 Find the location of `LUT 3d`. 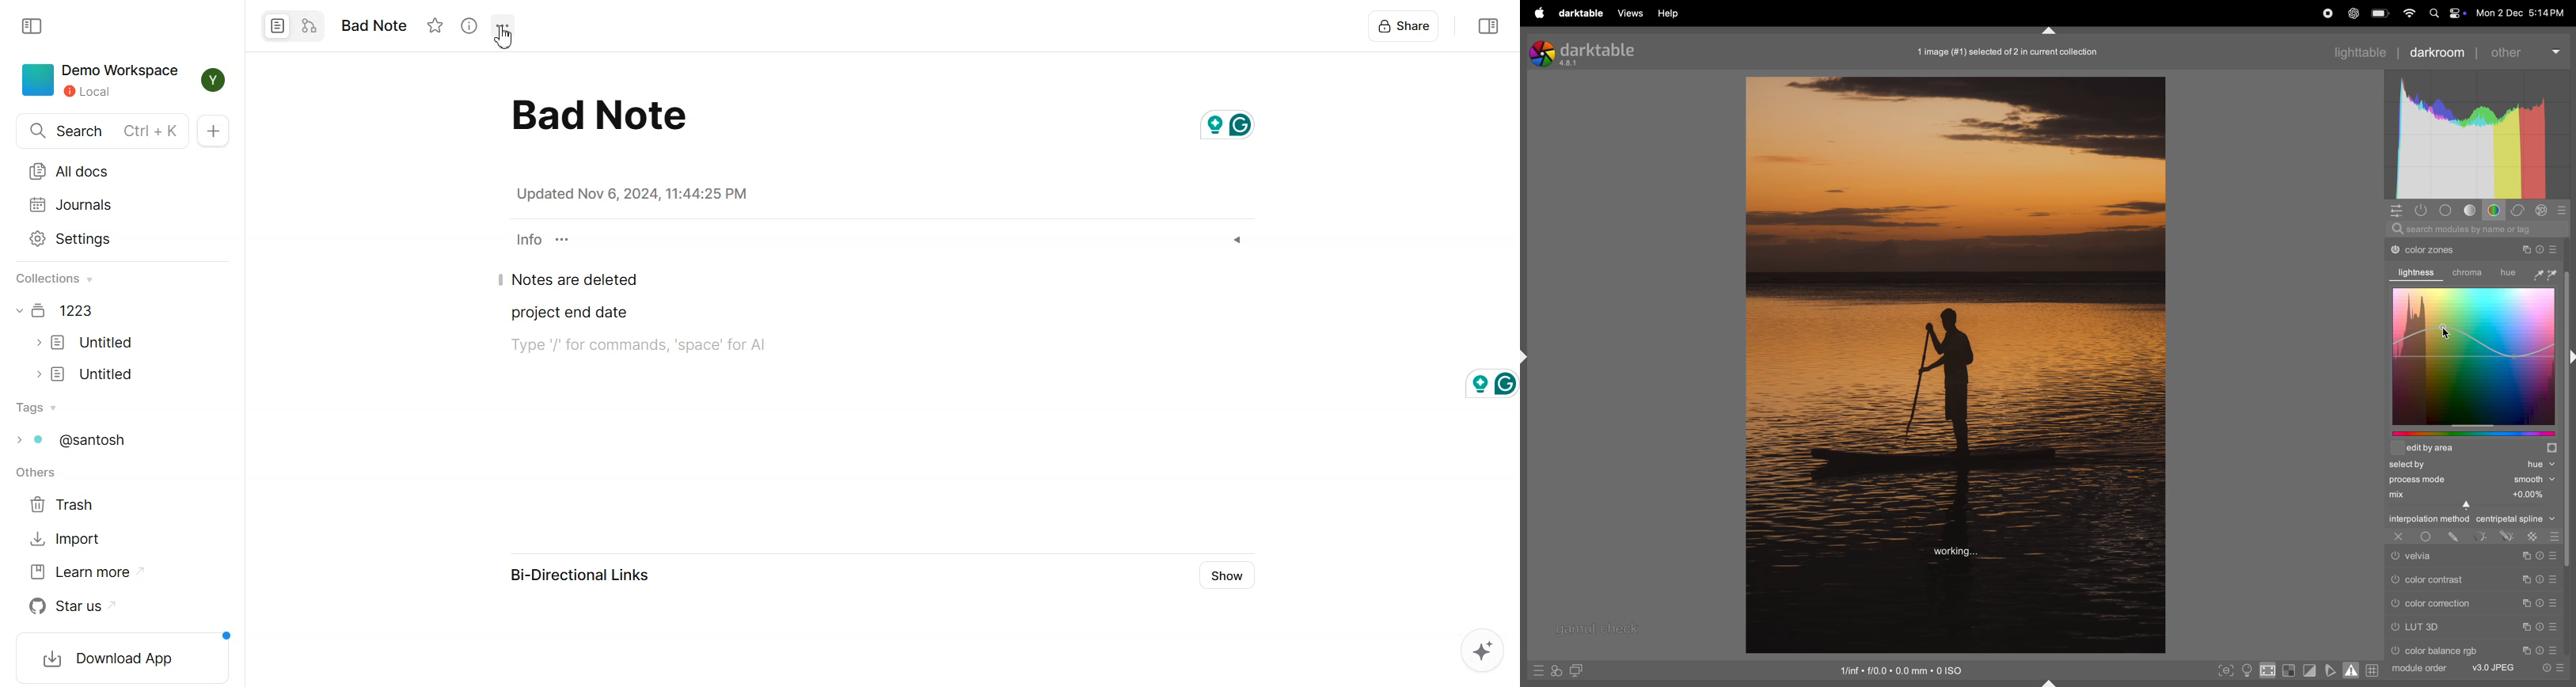

LUT 3d is located at coordinates (2447, 627).